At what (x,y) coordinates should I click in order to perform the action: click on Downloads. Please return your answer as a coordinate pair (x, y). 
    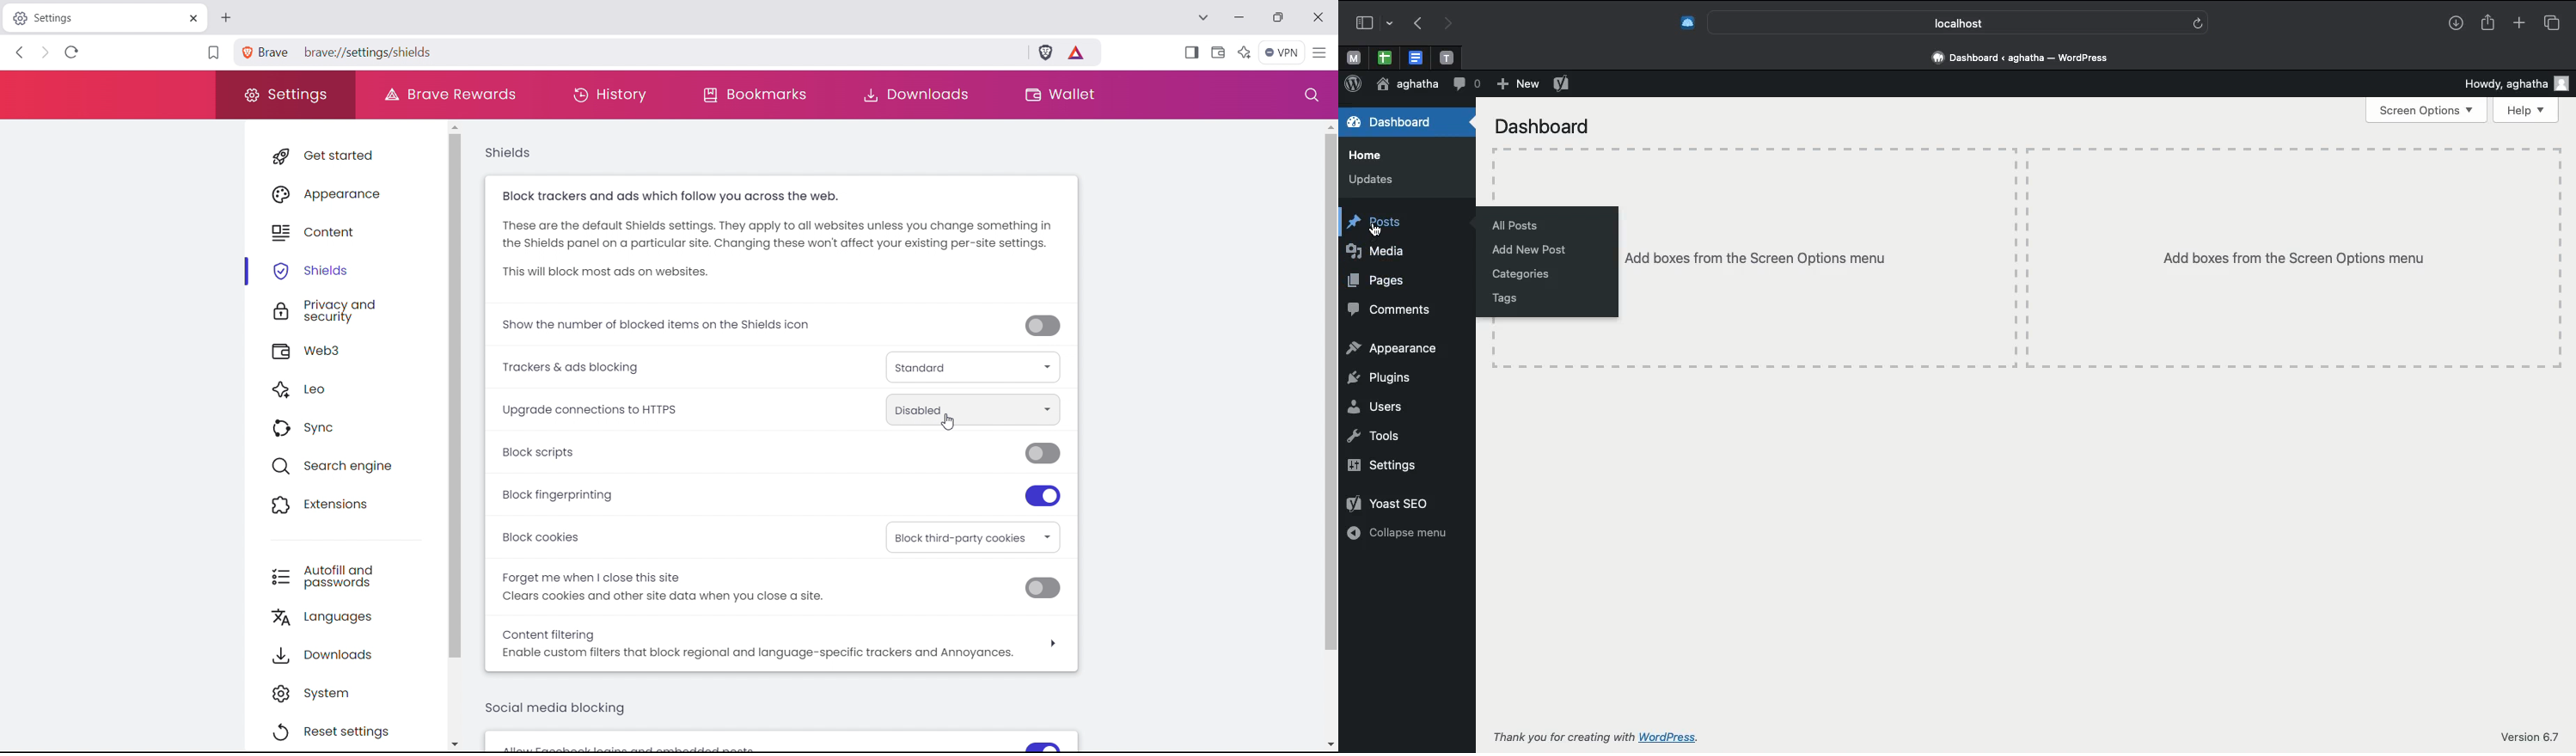
    Looking at the image, I should click on (2457, 22).